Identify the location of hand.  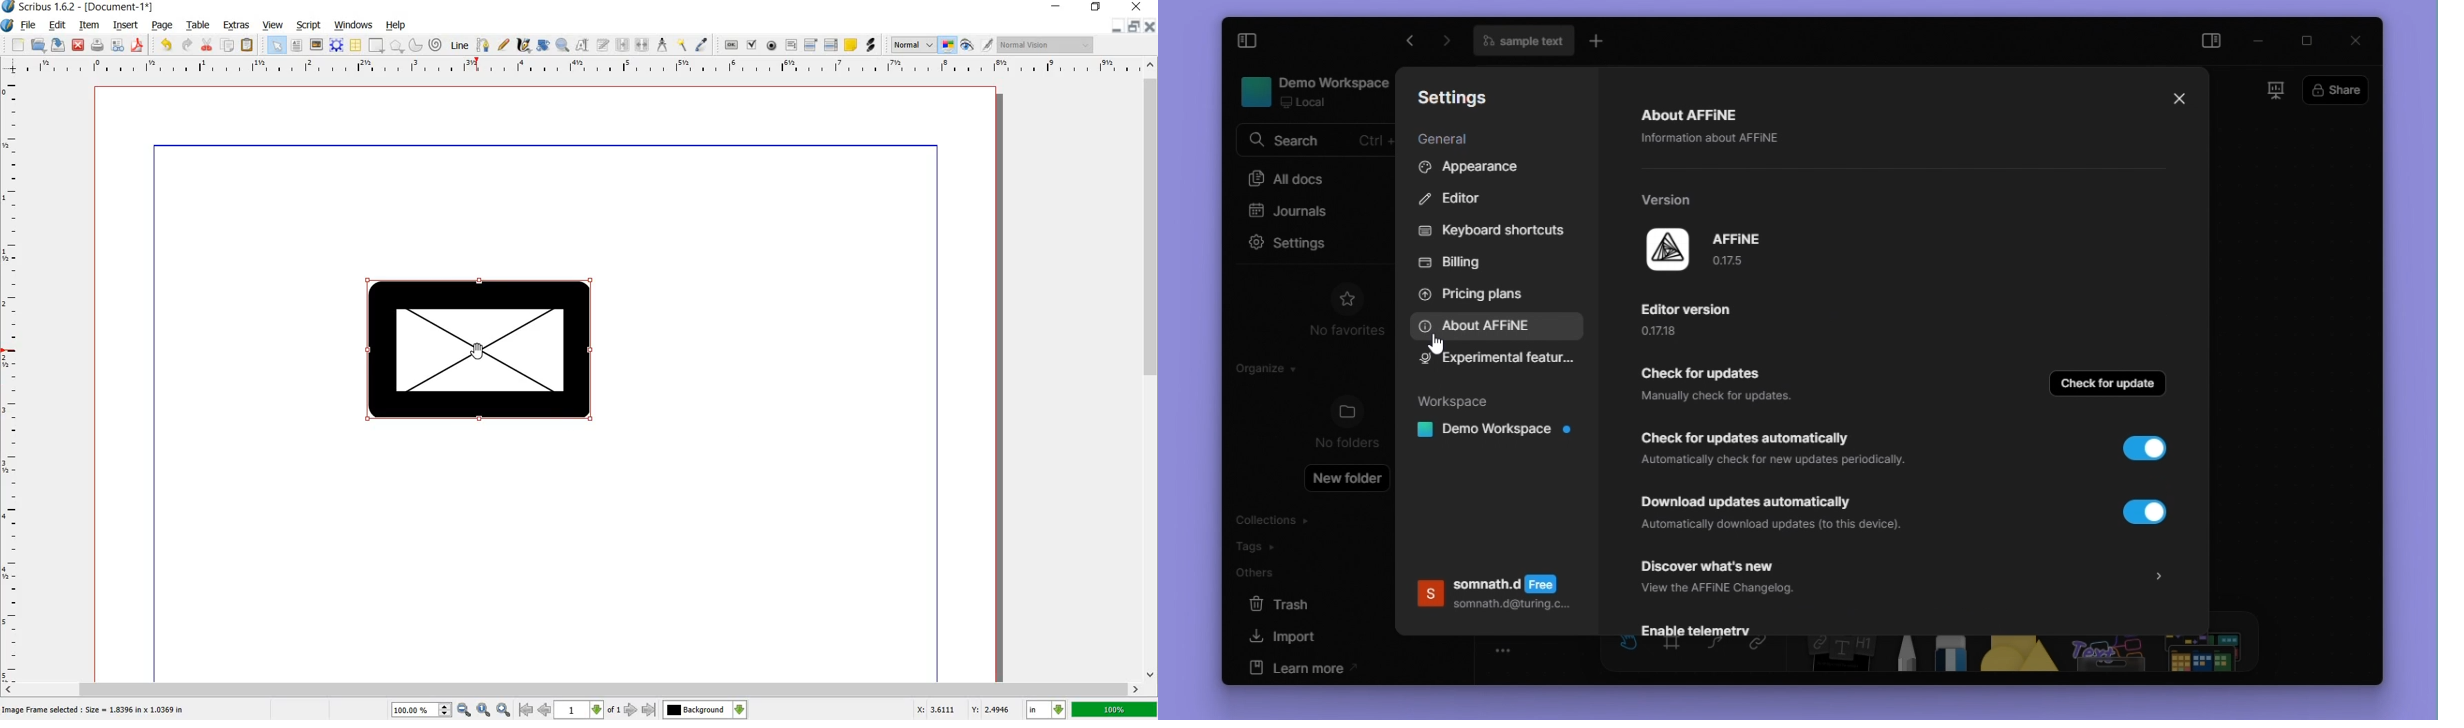
(1625, 652).